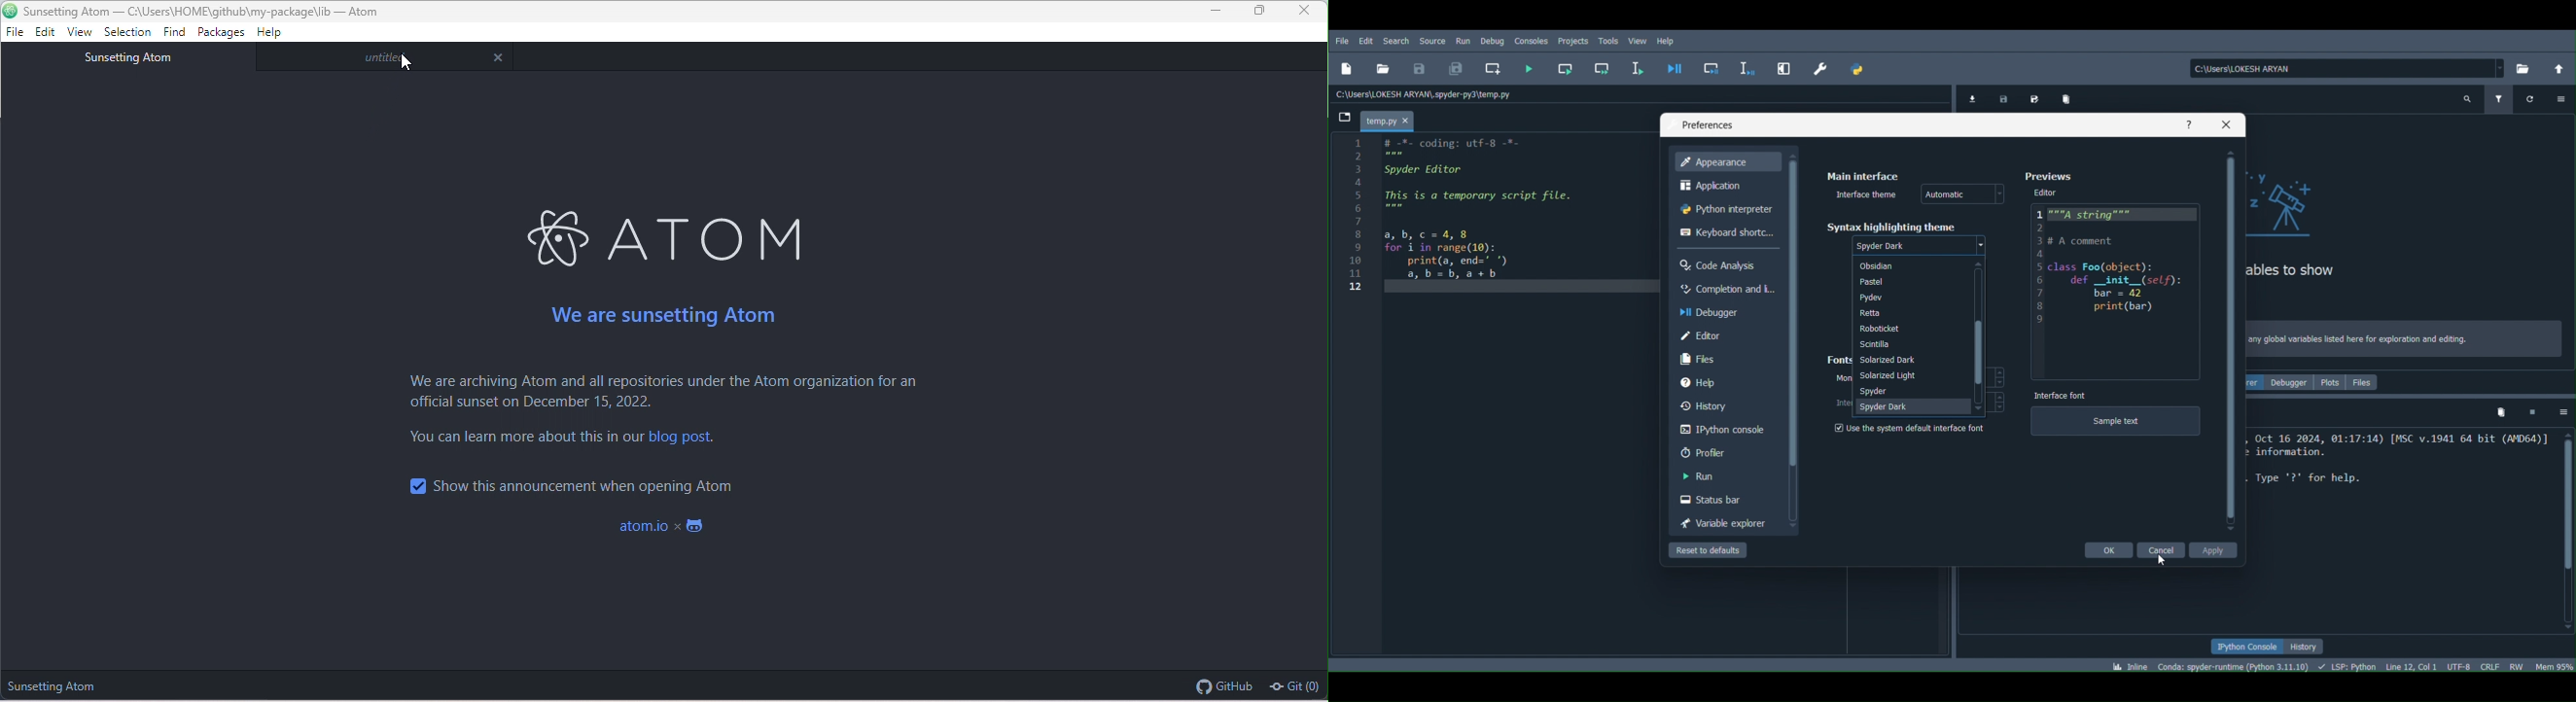 This screenshot has width=2576, height=728. What do you see at coordinates (2504, 100) in the screenshot?
I see `Filter variables` at bounding box center [2504, 100].